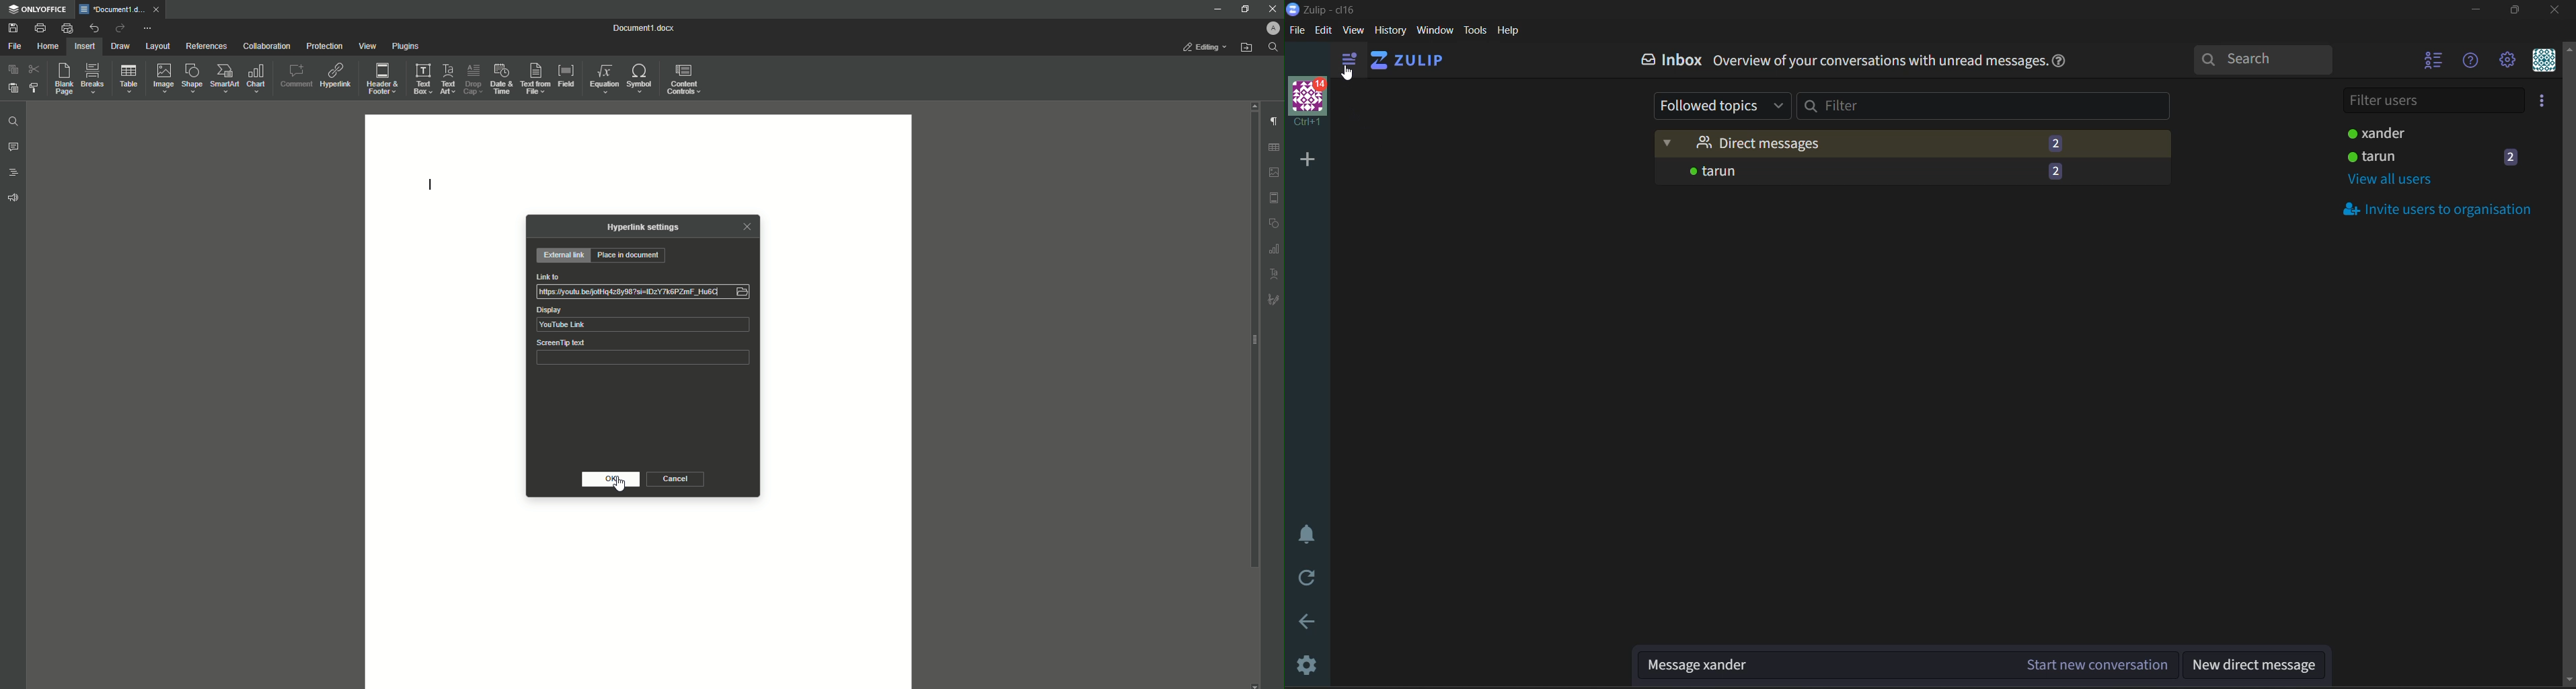 This screenshot has width=2576, height=700. Describe the element at coordinates (1831, 59) in the screenshot. I see `Inbox. Overview of your conversations with unread messages.` at that location.